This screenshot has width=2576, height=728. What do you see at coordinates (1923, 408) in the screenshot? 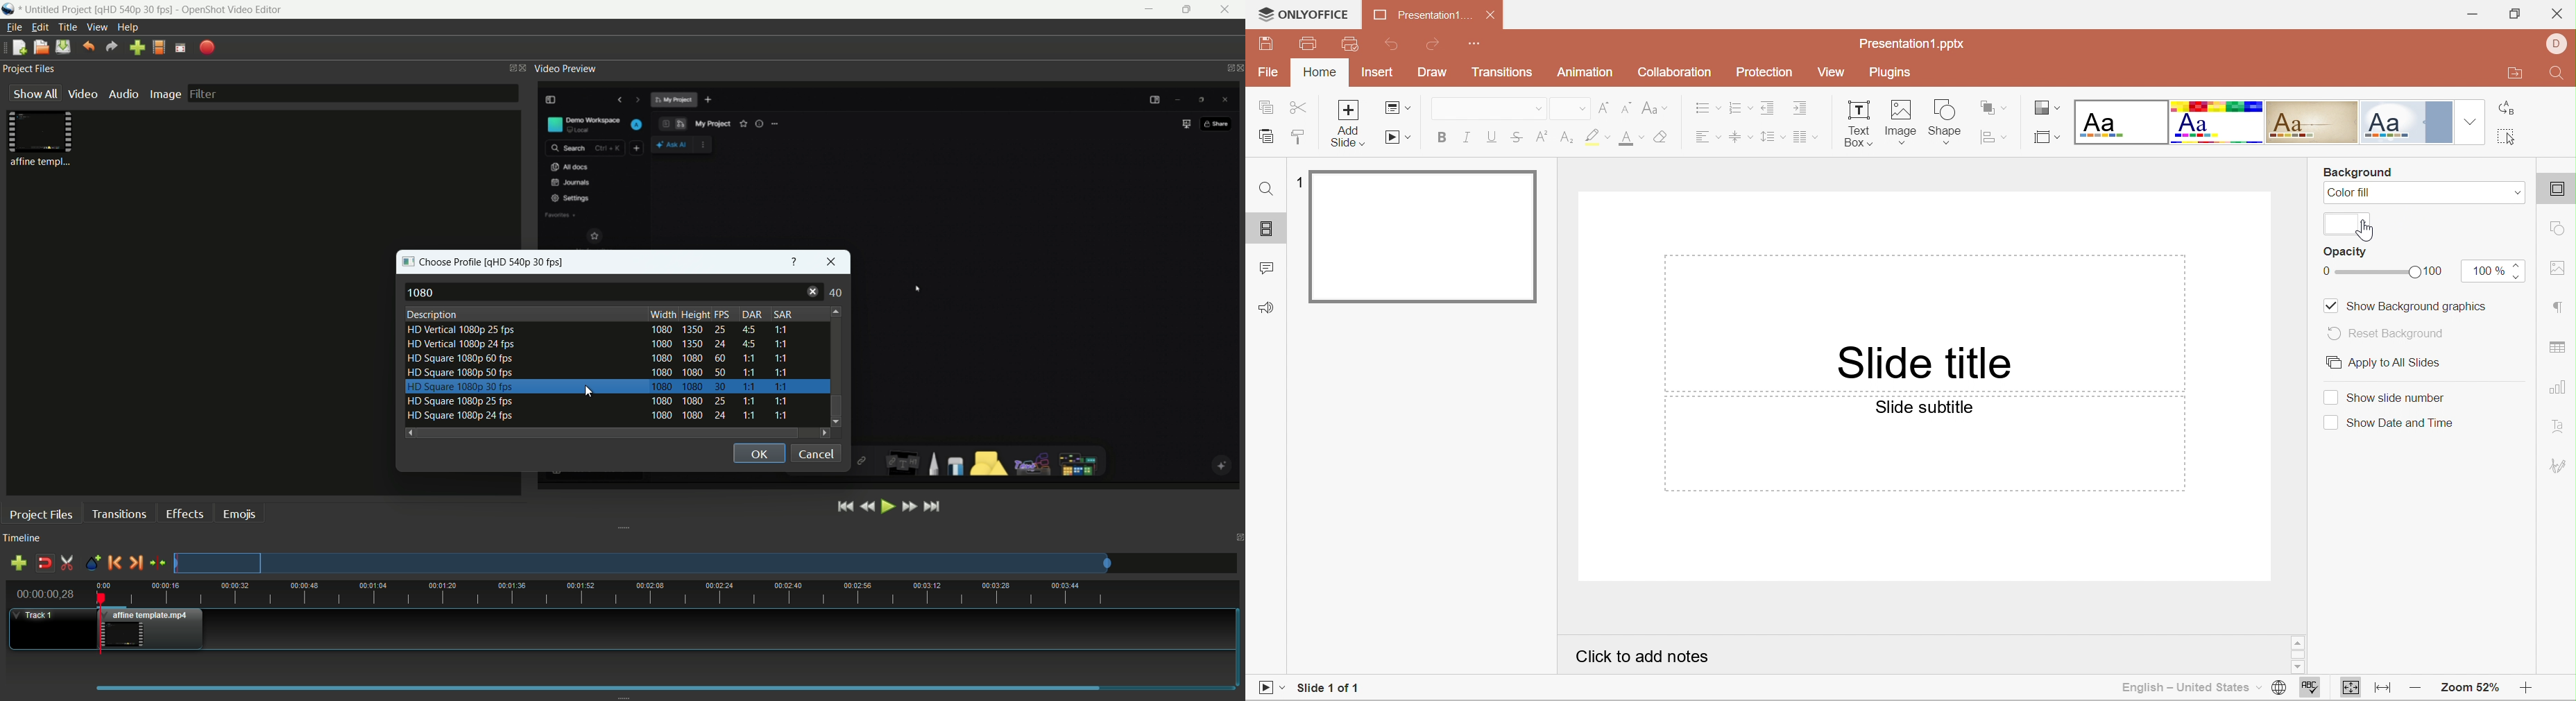
I see `Slide subtitle` at bounding box center [1923, 408].